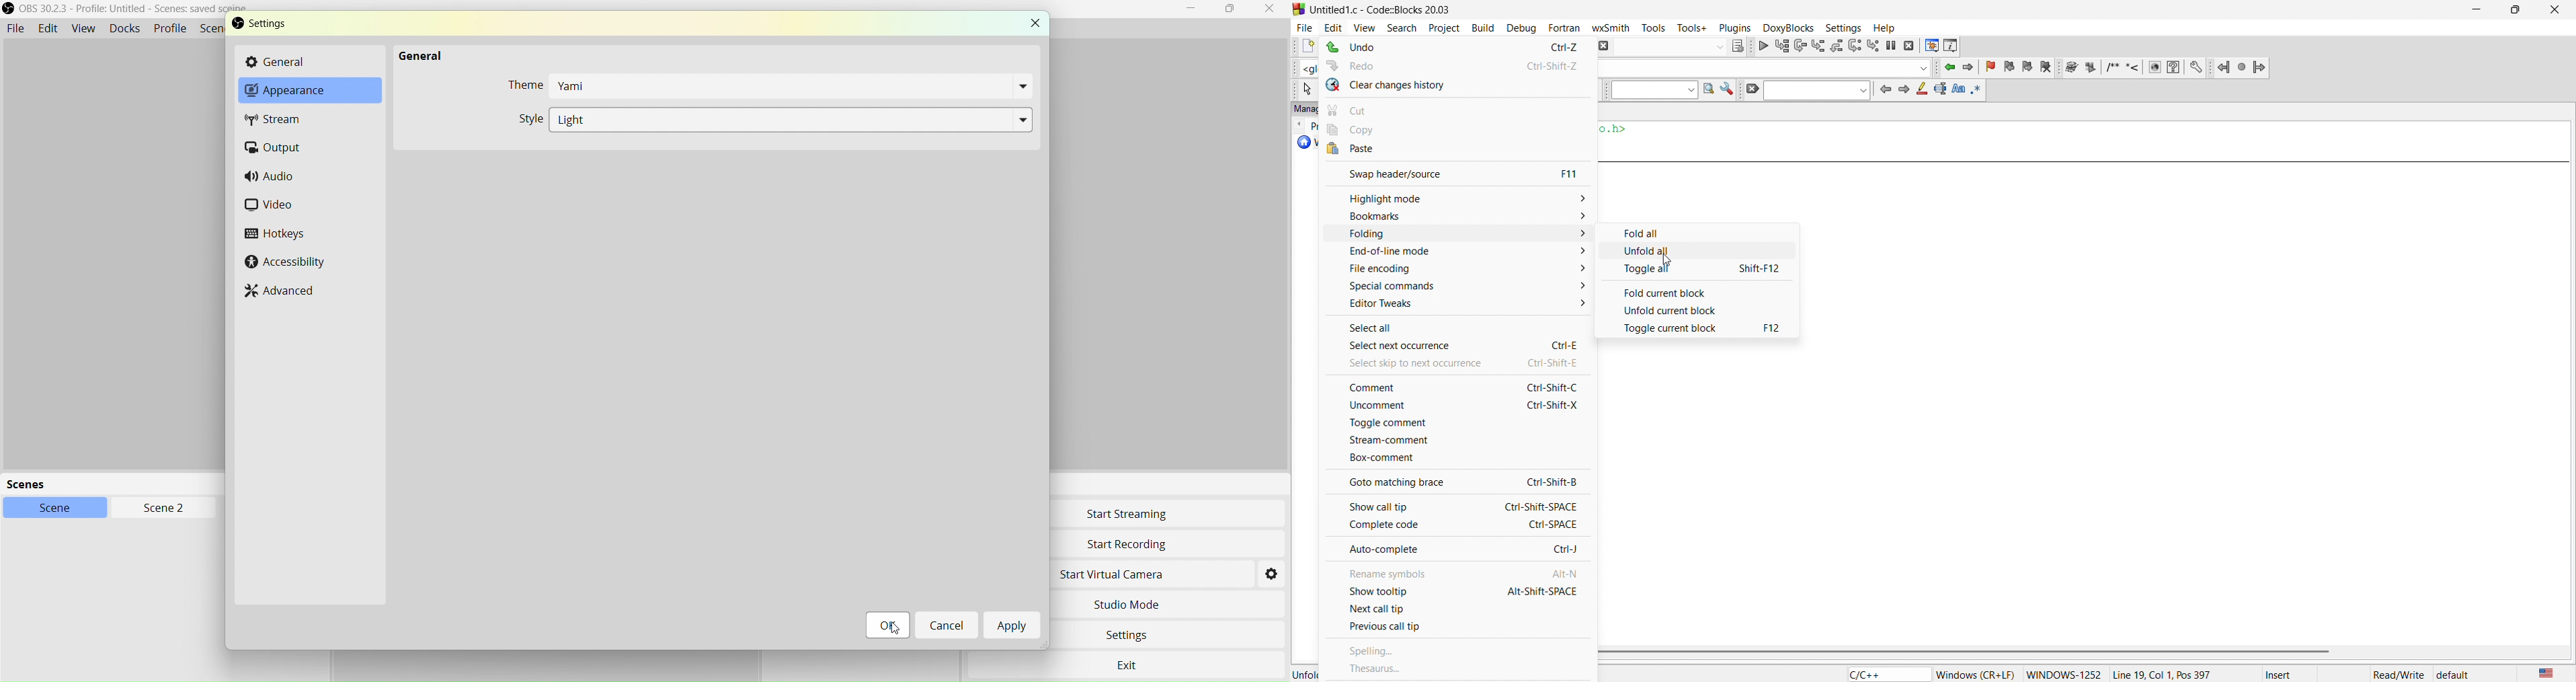 Image resolution: width=2576 pixels, height=700 pixels. What do you see at coordinates (1920, 90) in the screenshot?
I see `highlight` at bounding box center [1920, 90].